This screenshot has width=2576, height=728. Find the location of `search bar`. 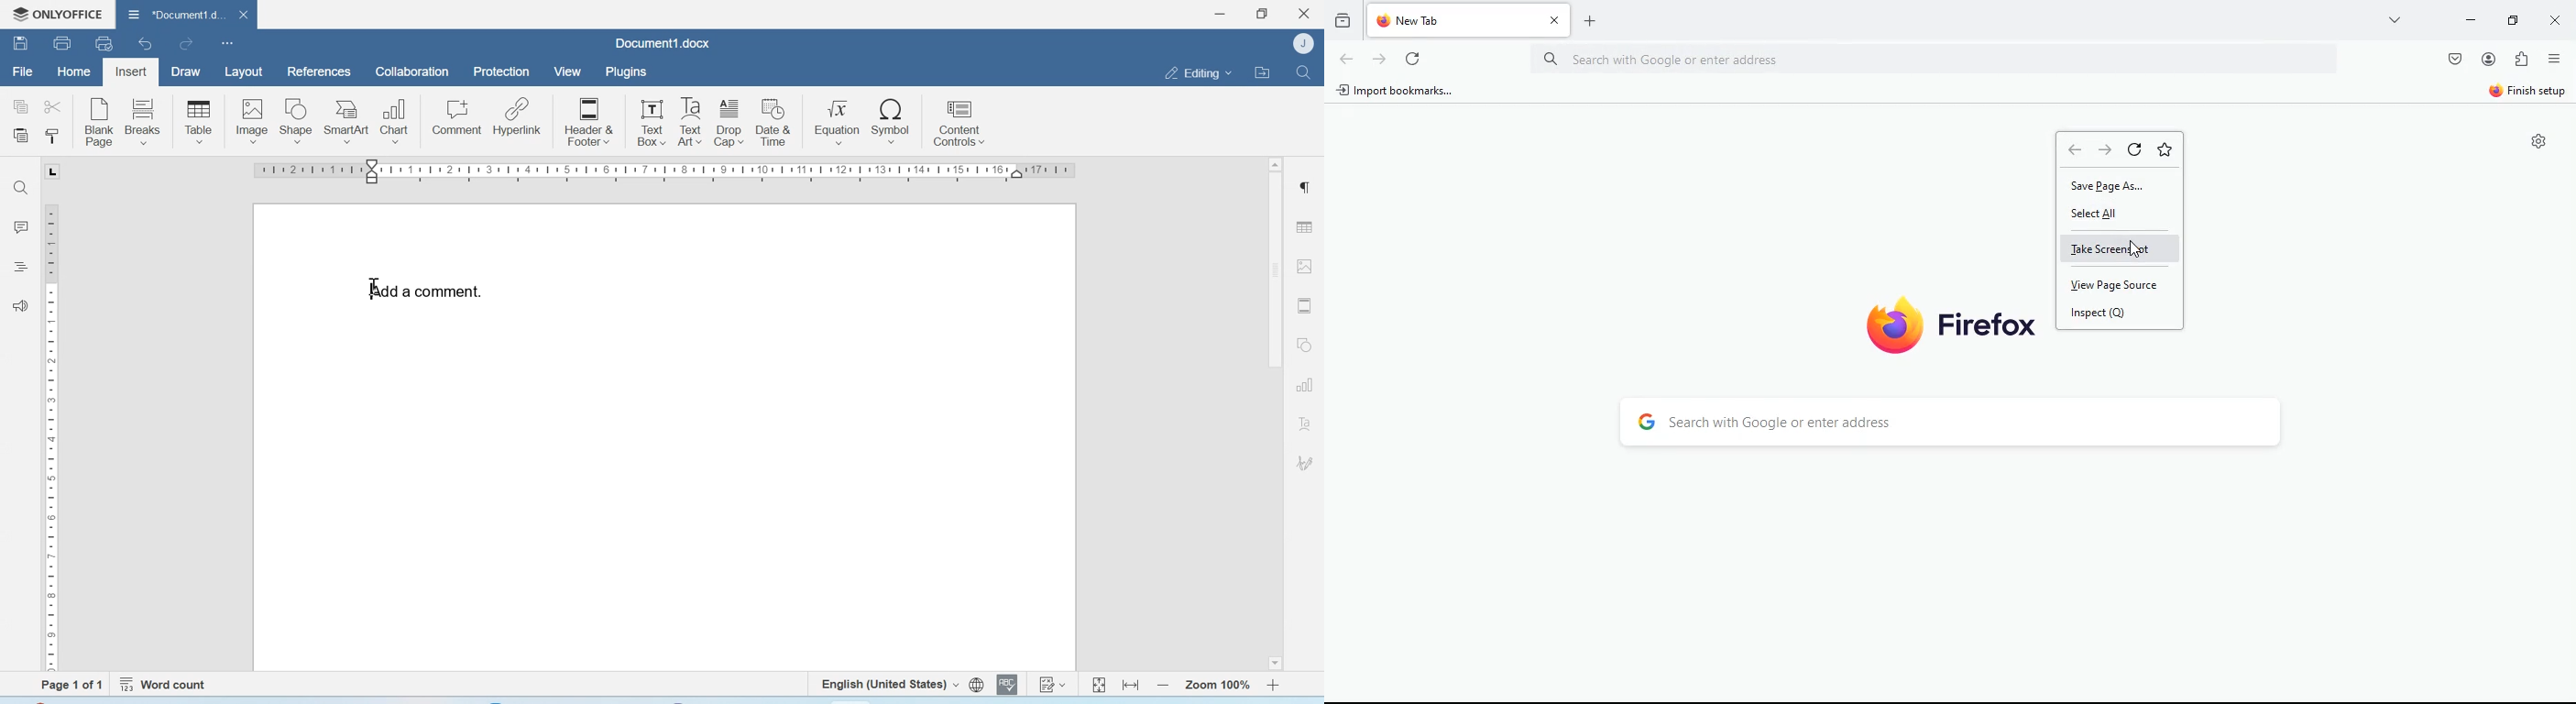

search bar is located at coordinates (1958, 423).